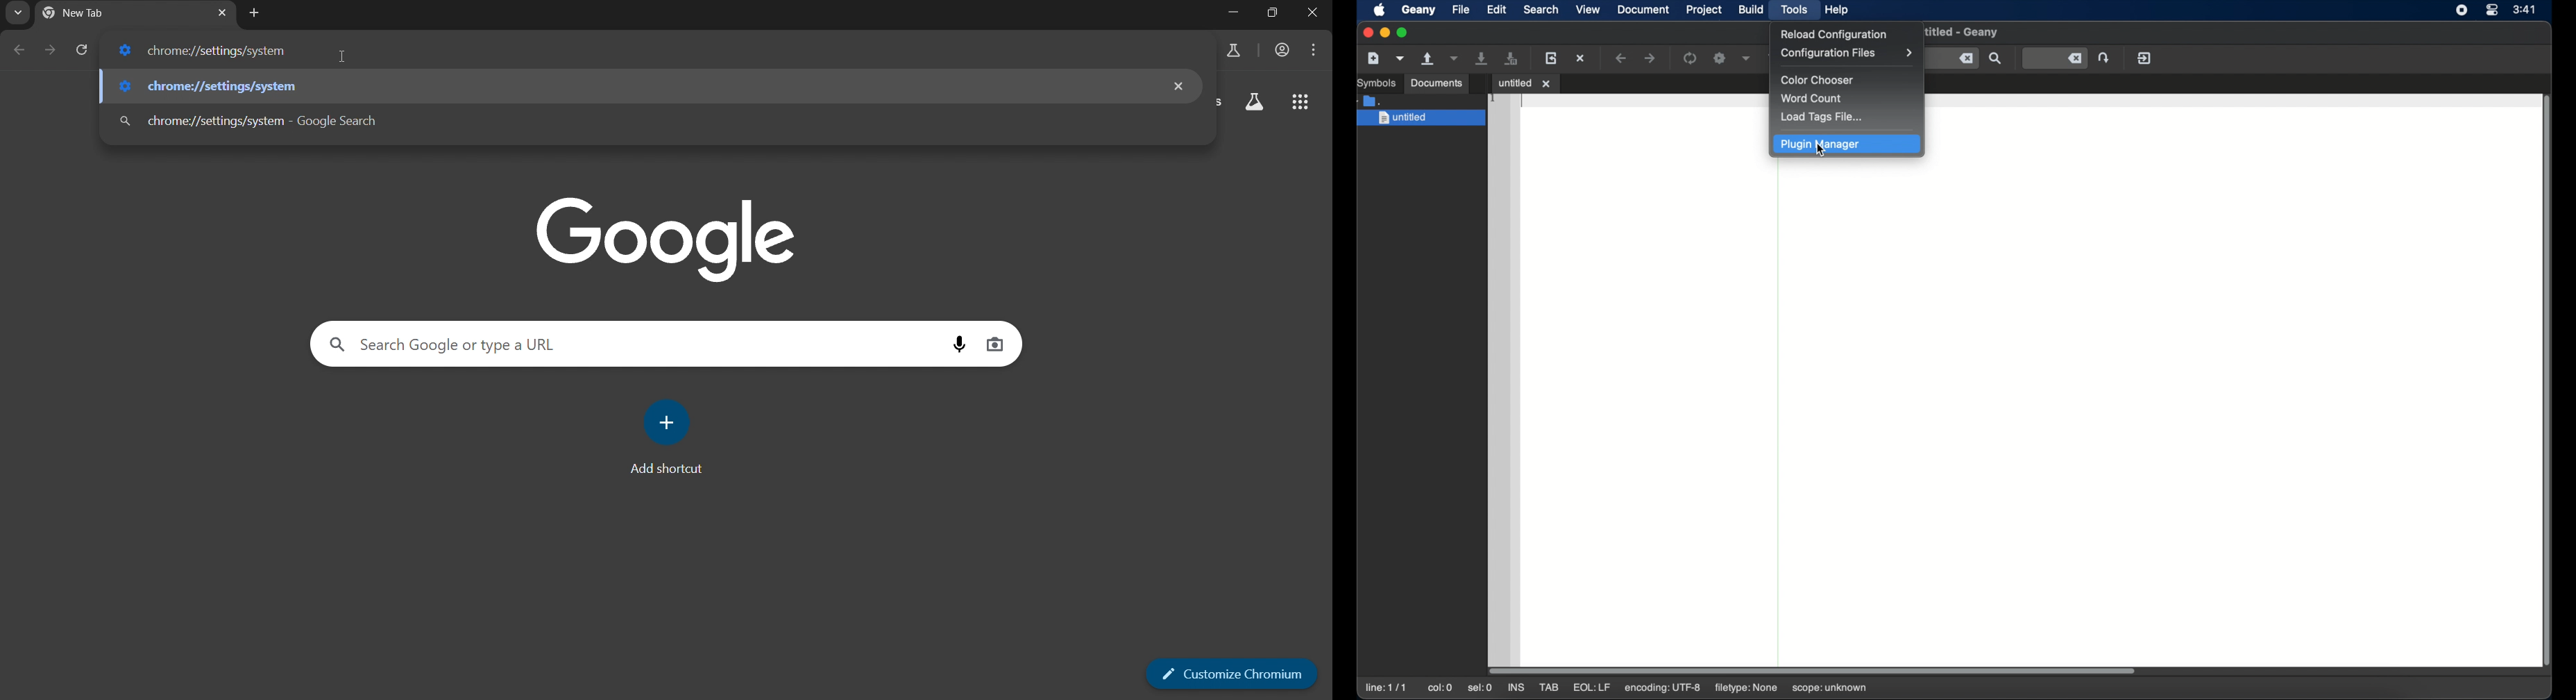 This screenshot has height=700, width=2576. What do you see at coordinates (1420, 119) in the screenshot?
I see `untitled` at bounding box center [1420, 119].